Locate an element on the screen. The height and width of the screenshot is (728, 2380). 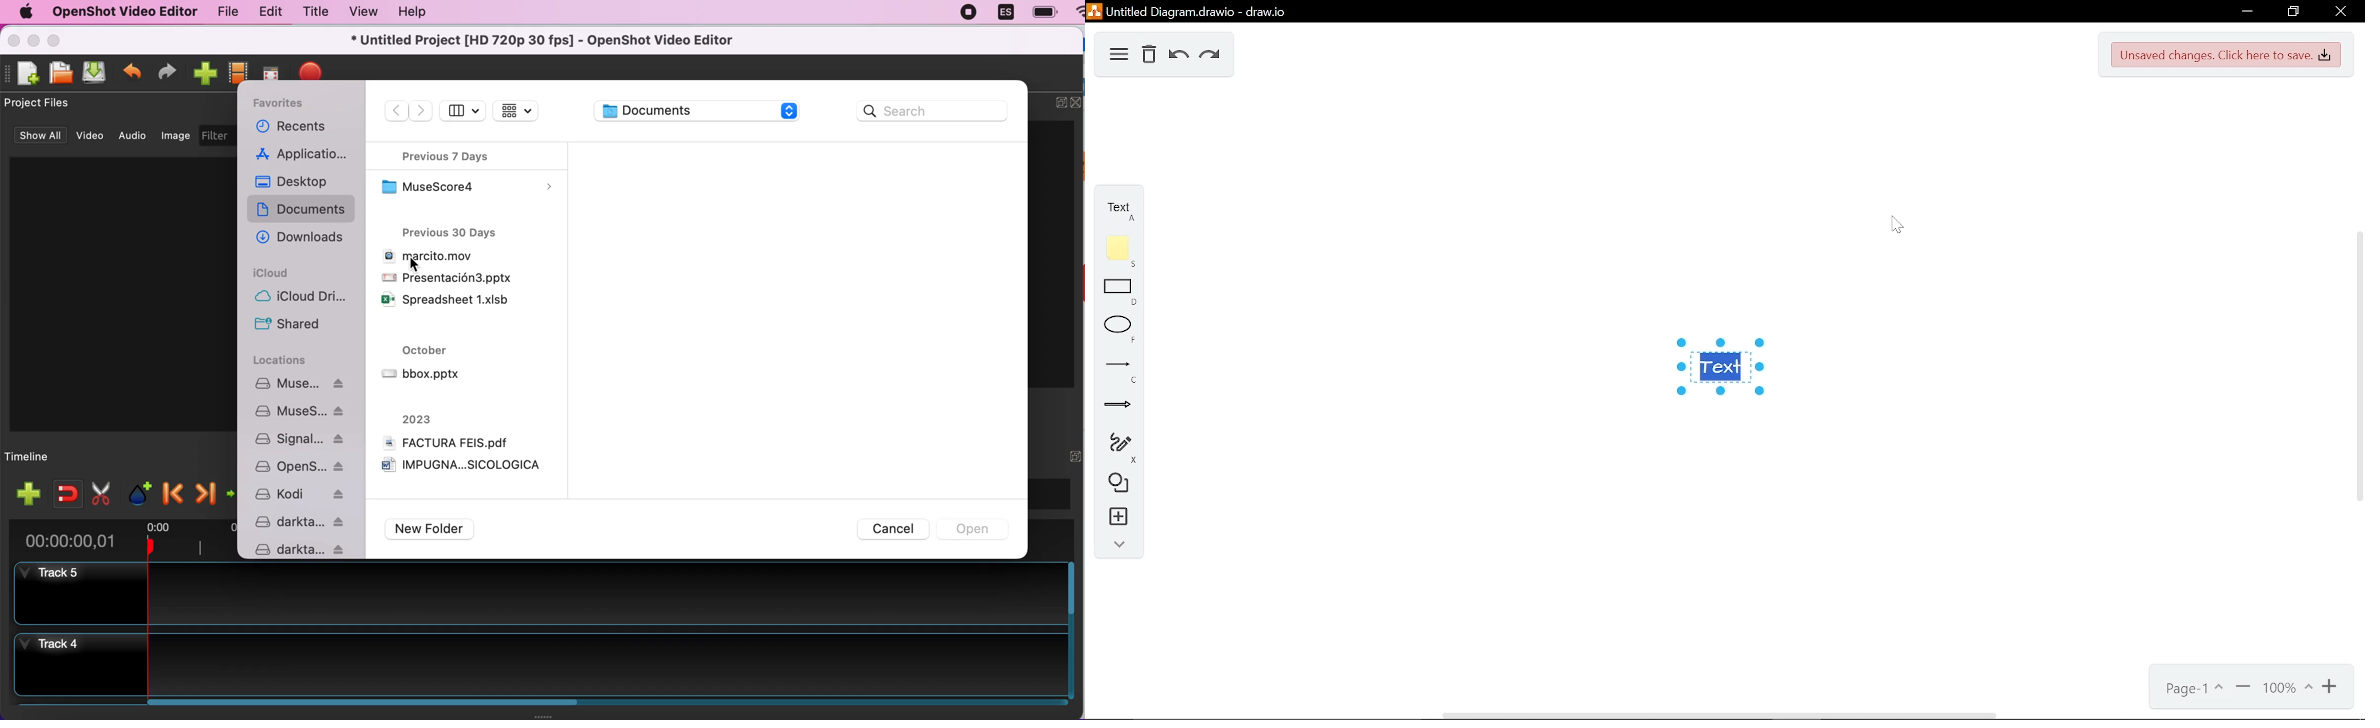
documents is located at coordinates (304, 209).